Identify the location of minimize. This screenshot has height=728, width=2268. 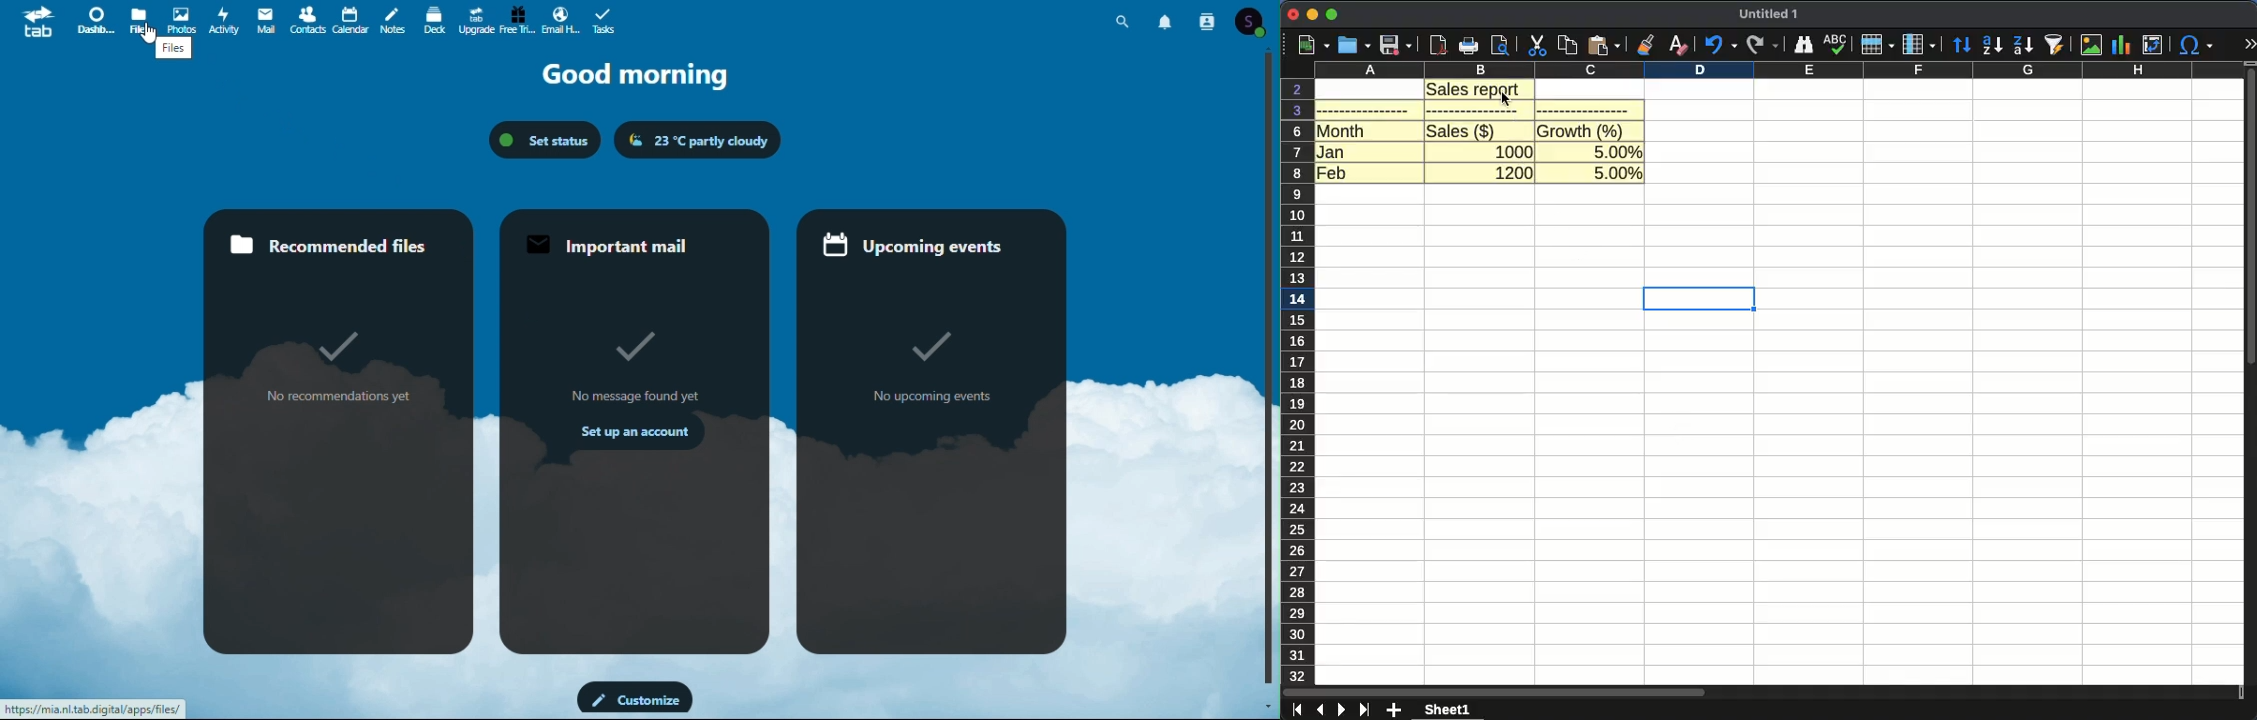
(1311, 15).